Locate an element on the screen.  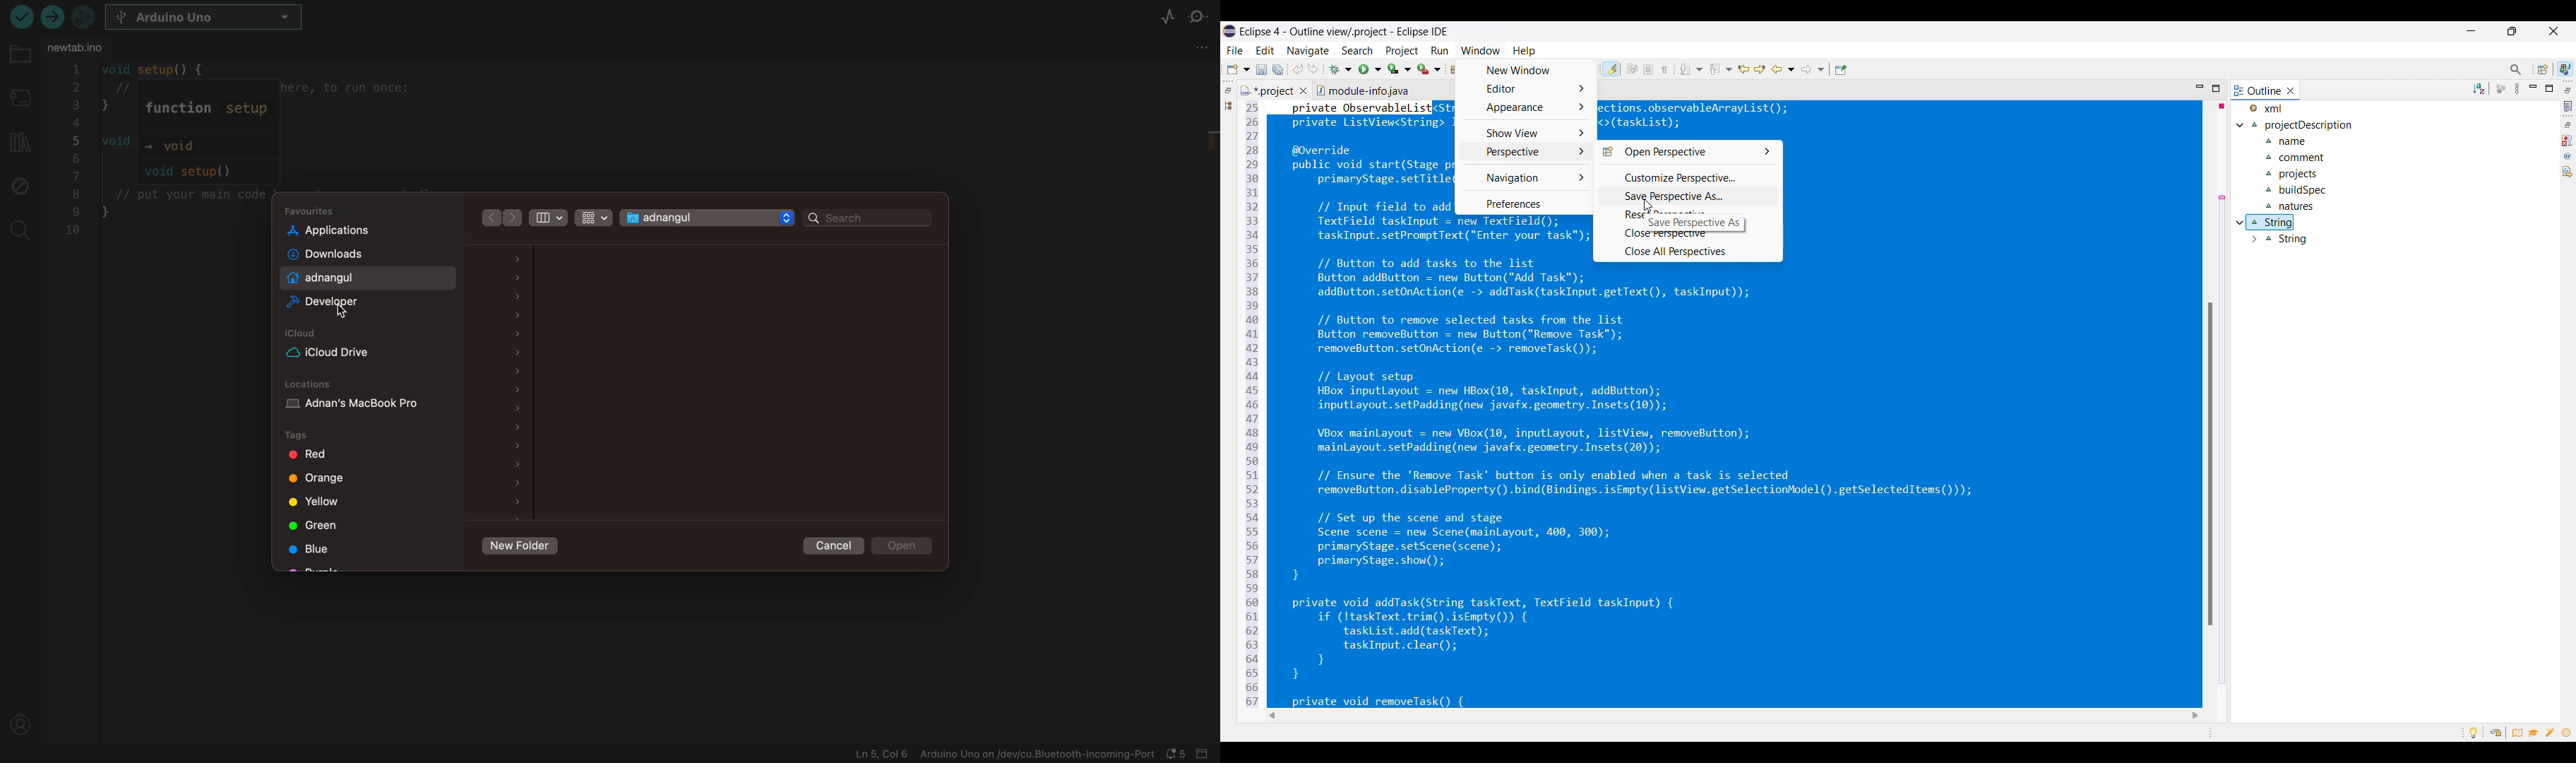
cancel is located at coordinates (835, 546).